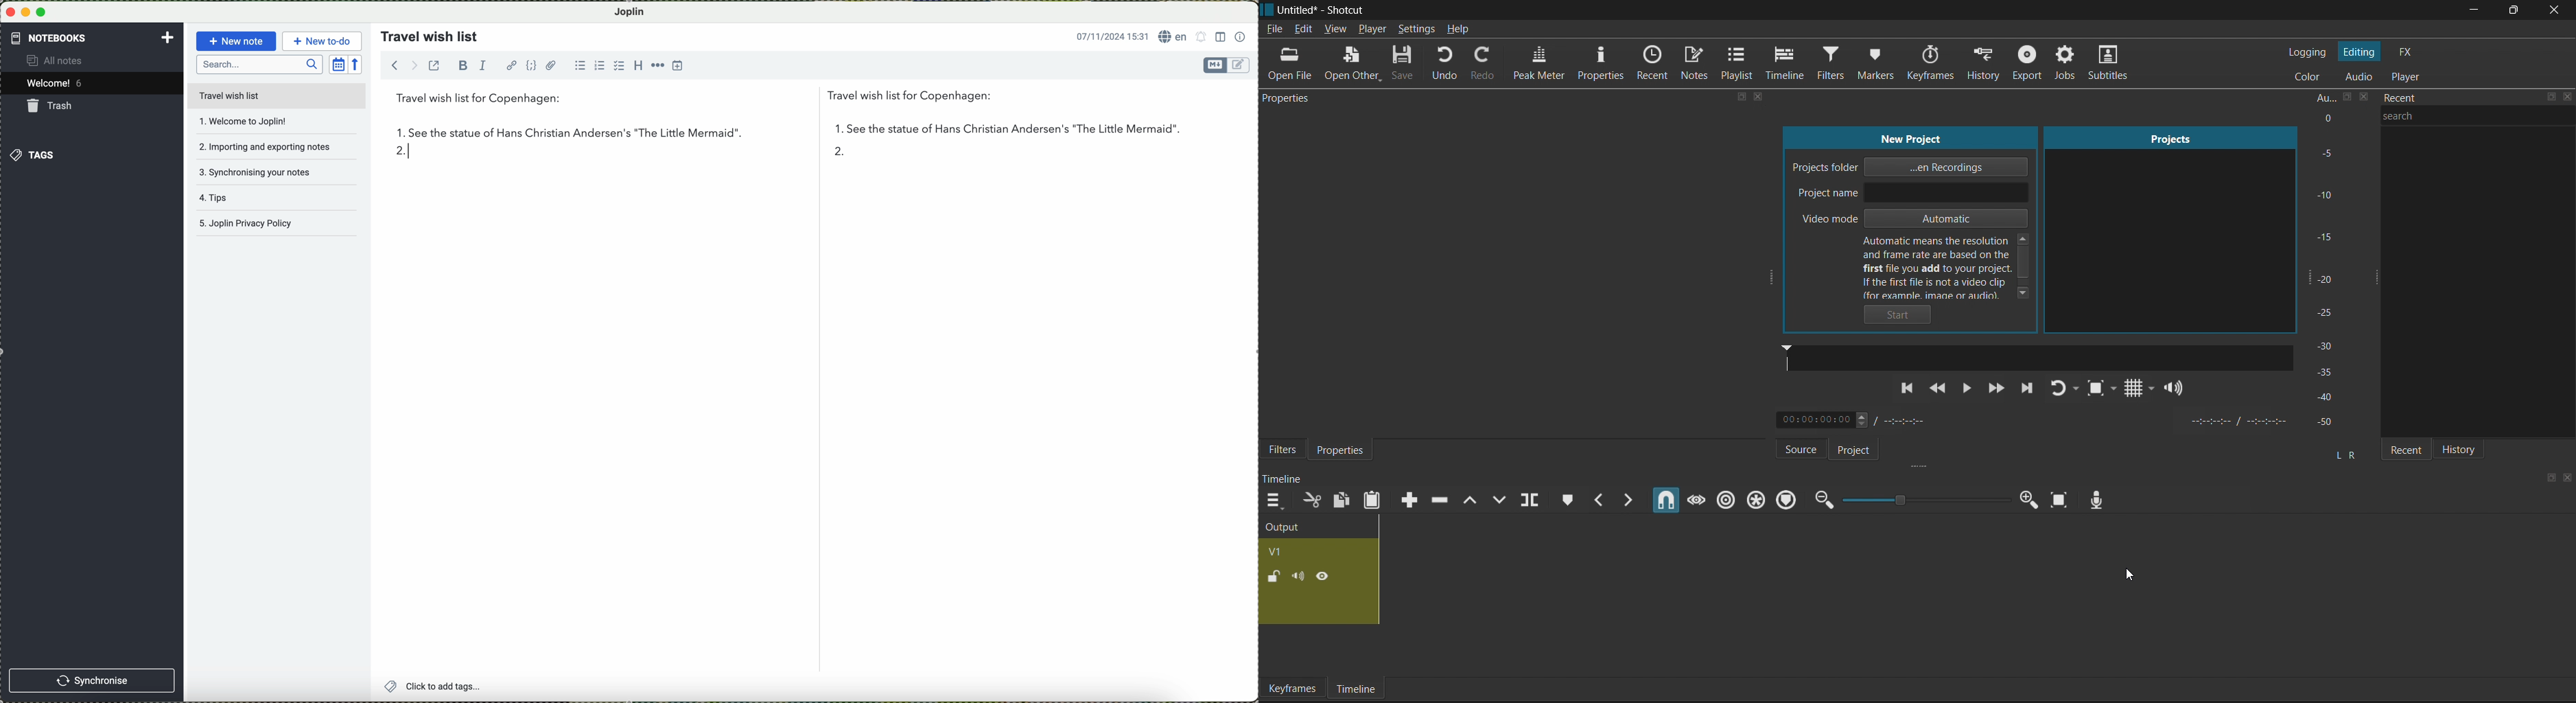 Image resolution: width=2576 pixels, height=728 pixels. What do you see at coordinates (1601, 63) in the screenshot?
I see `Properties` at bounding box center [1601, 63].